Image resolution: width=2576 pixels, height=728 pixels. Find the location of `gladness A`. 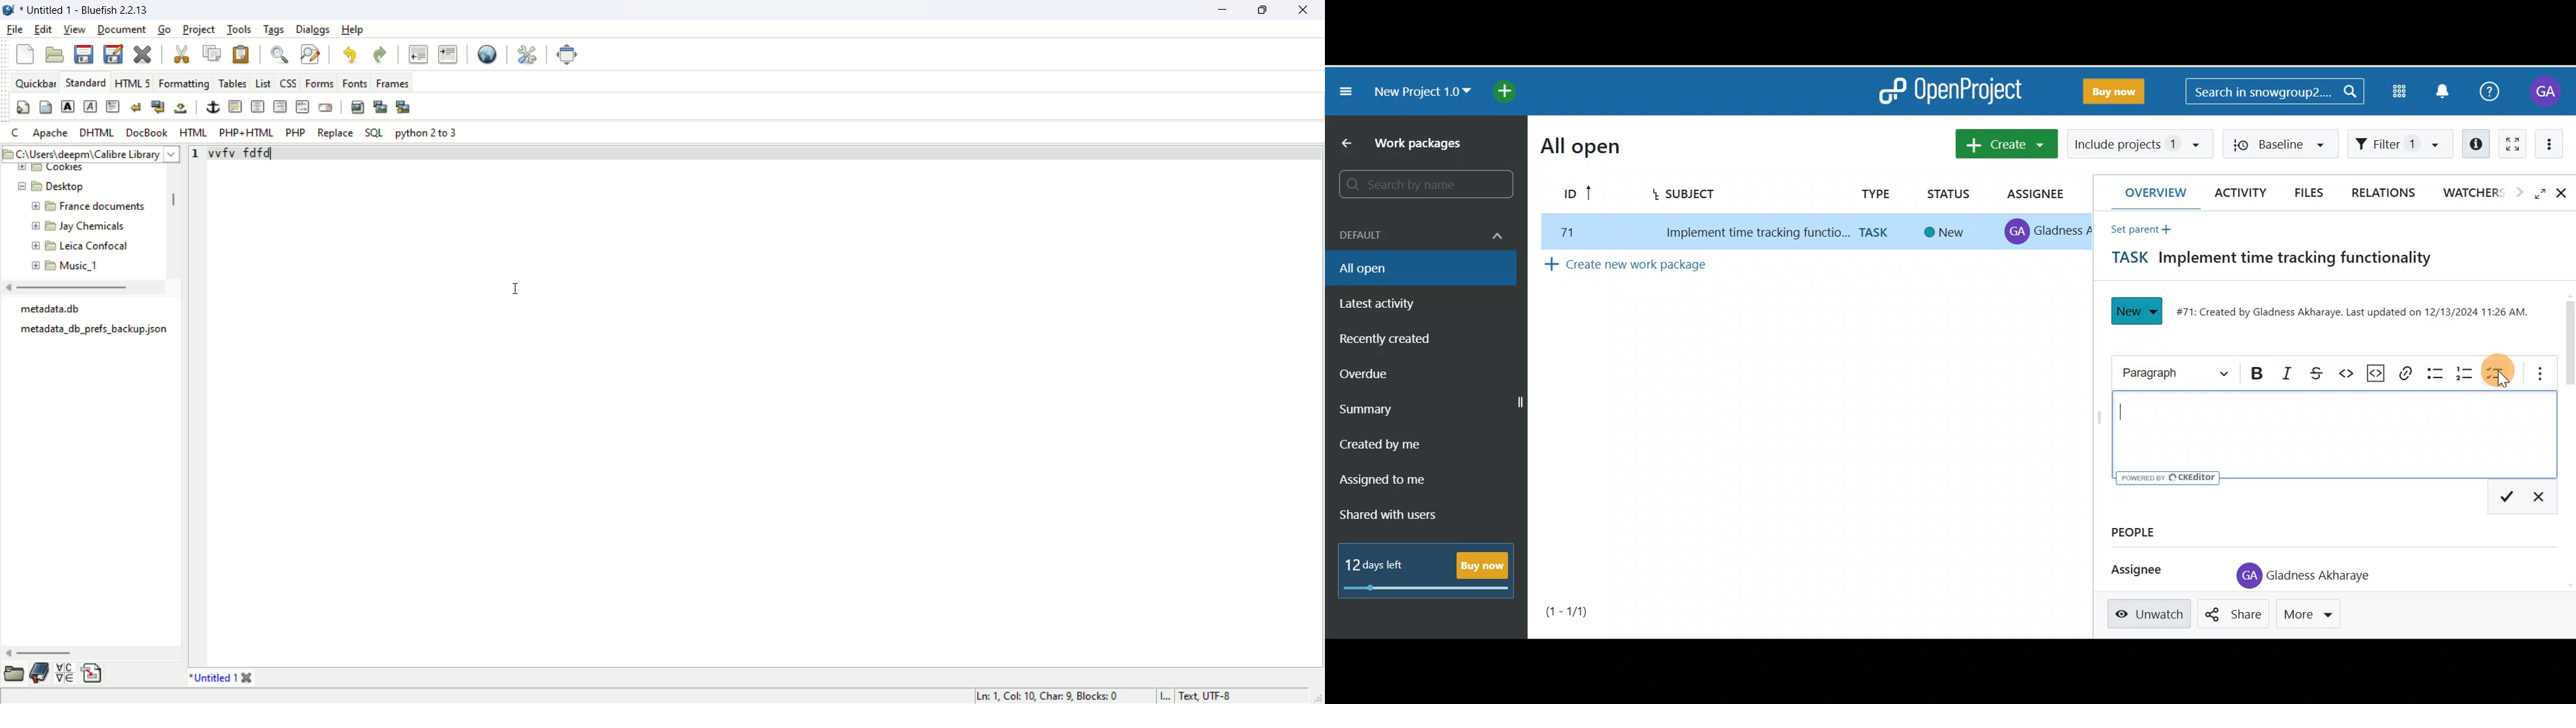

gladness A is located at coordinates (2064, 230).